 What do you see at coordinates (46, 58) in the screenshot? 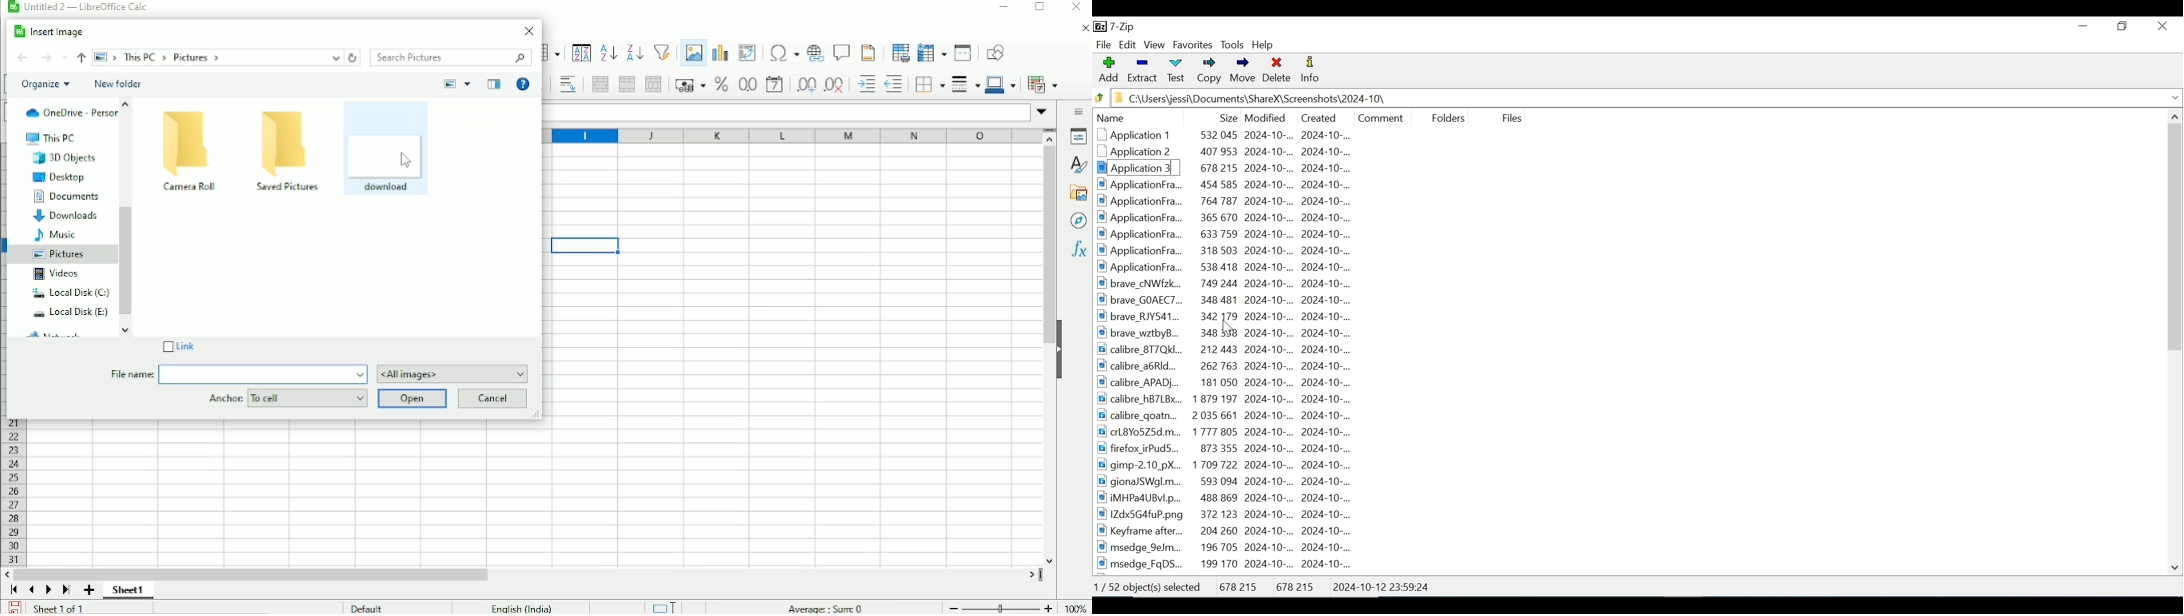
I see `Forward` at bounding box center [46, 58].